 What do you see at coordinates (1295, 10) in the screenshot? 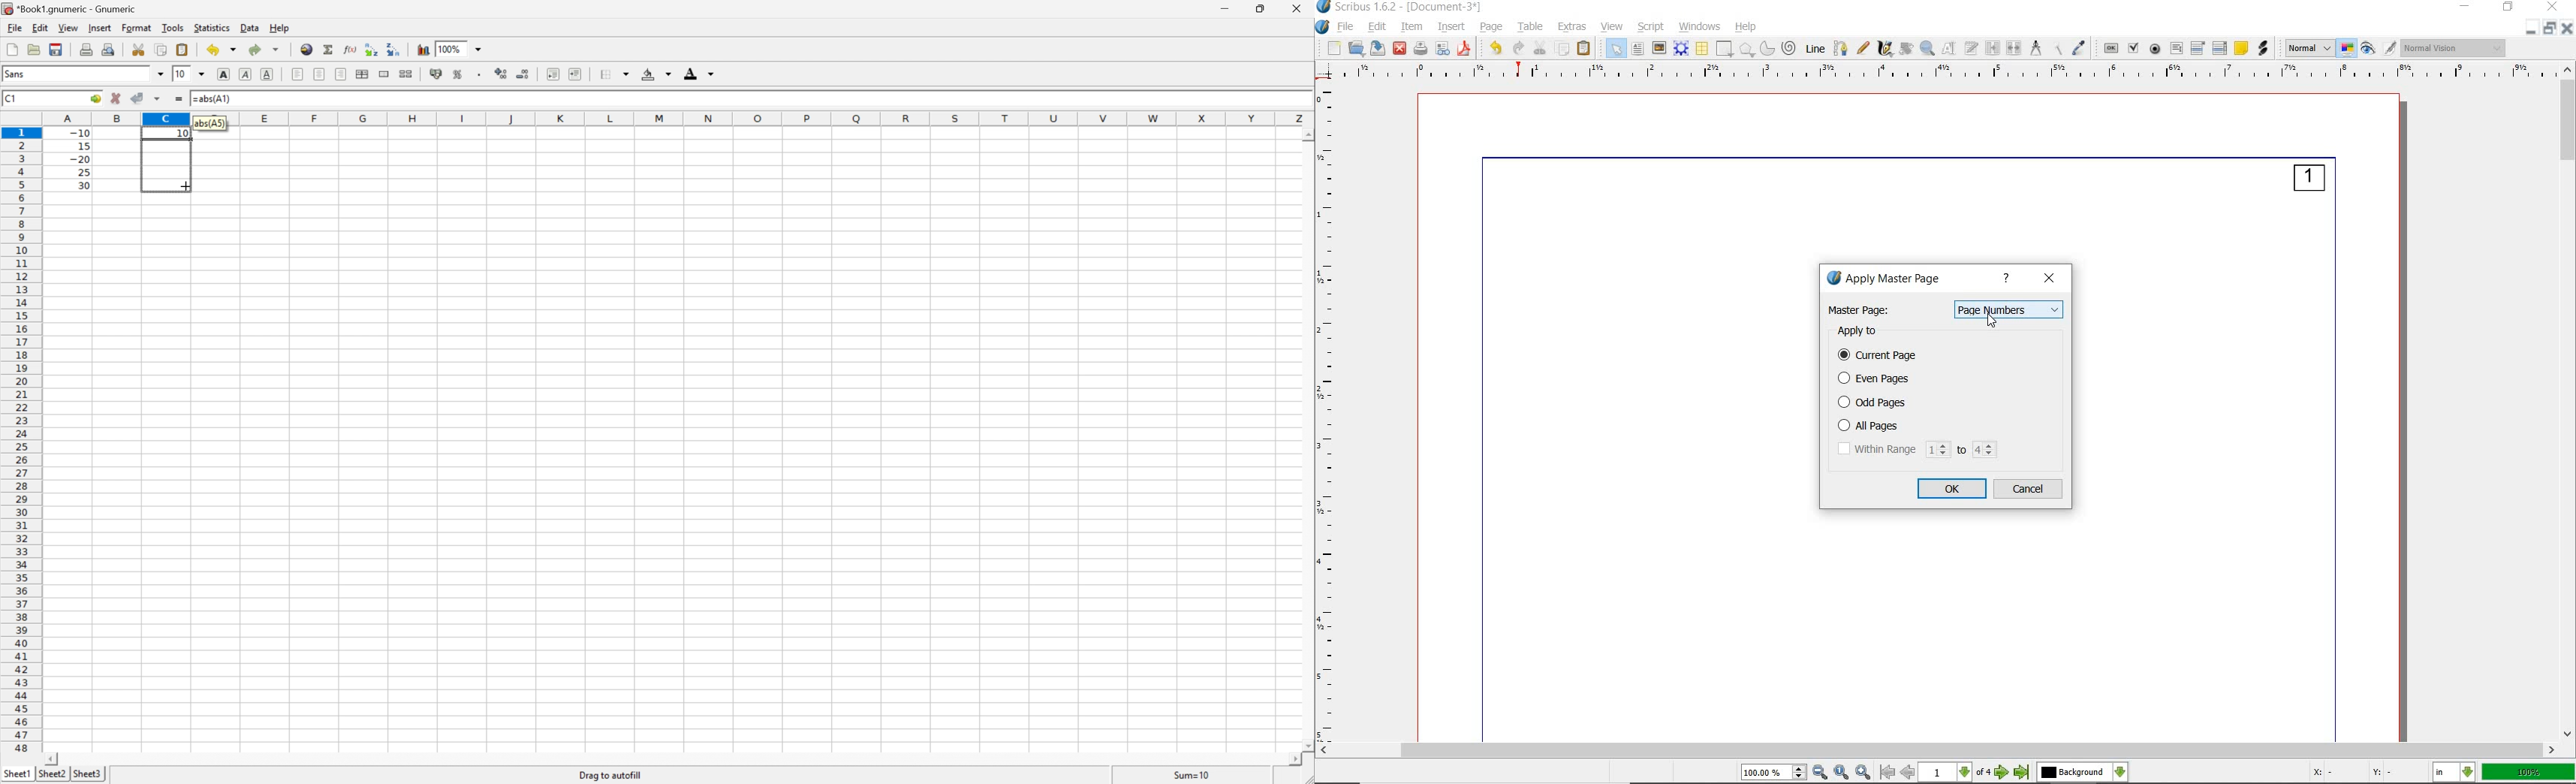
I see `close` at bounding box center [1295, 10].